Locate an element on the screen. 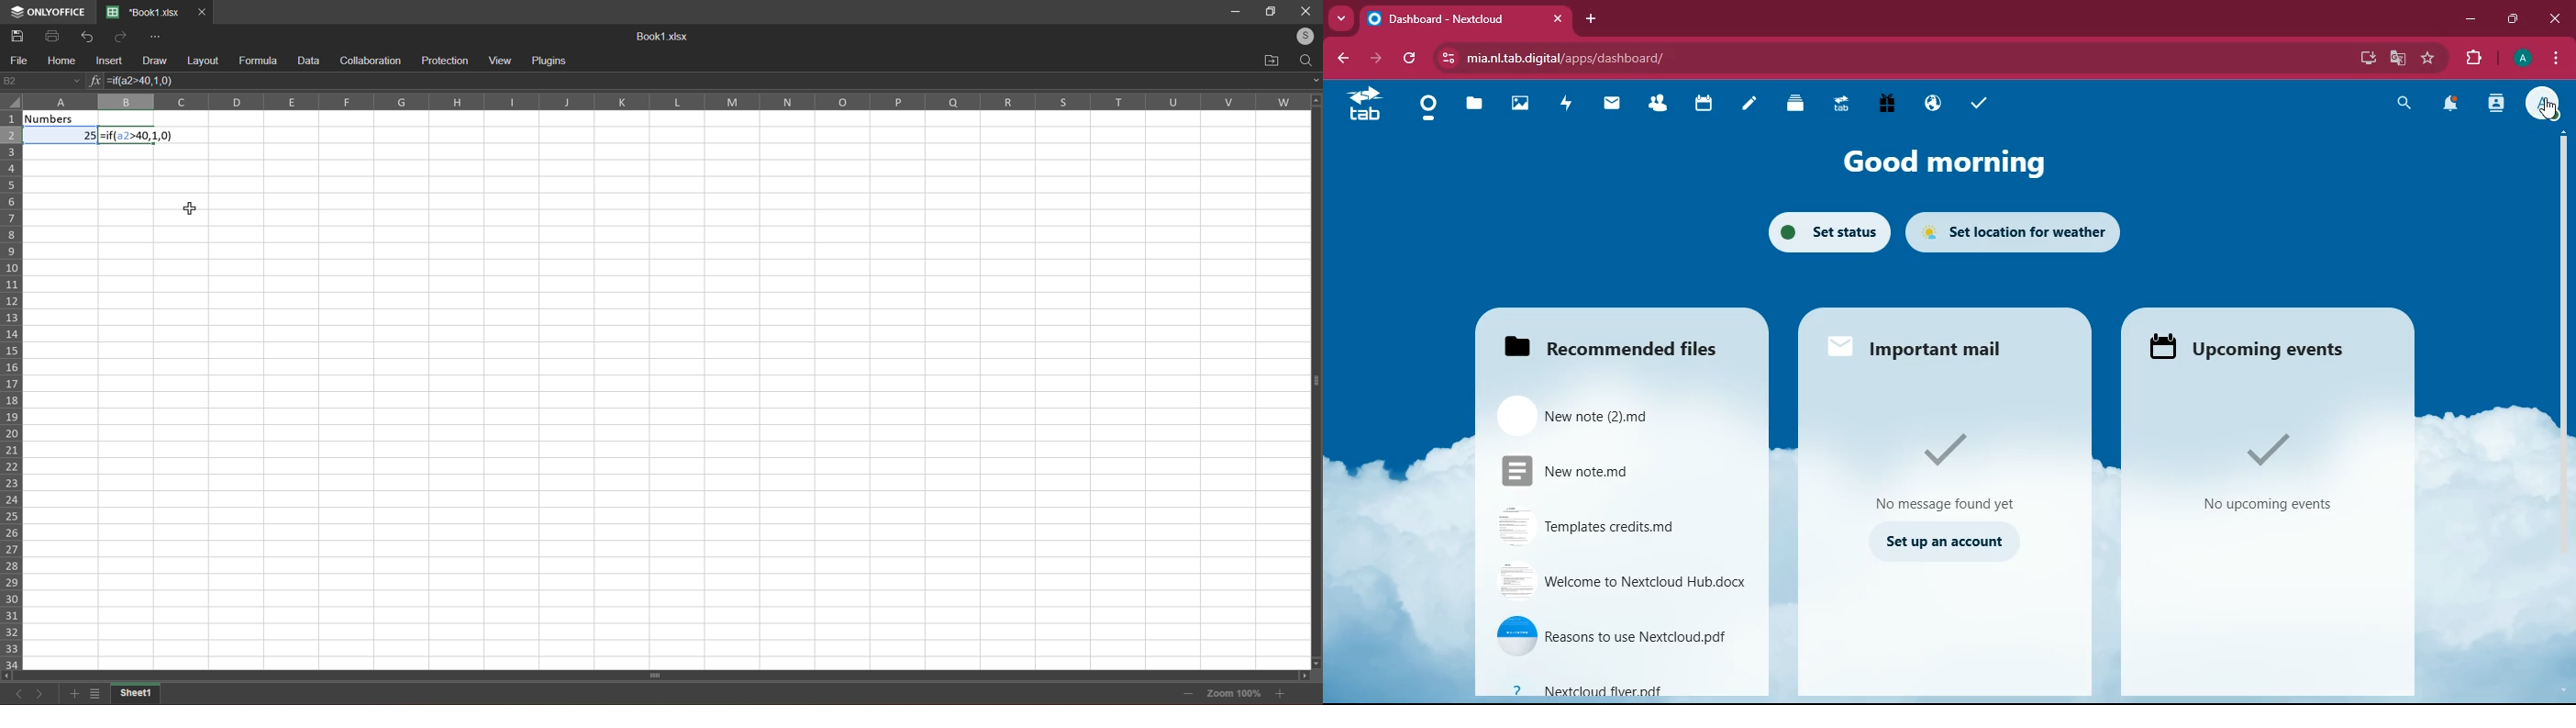 The width and height of the screenshot is (2576, 728). favourite is located at coordinates (2426, 59).